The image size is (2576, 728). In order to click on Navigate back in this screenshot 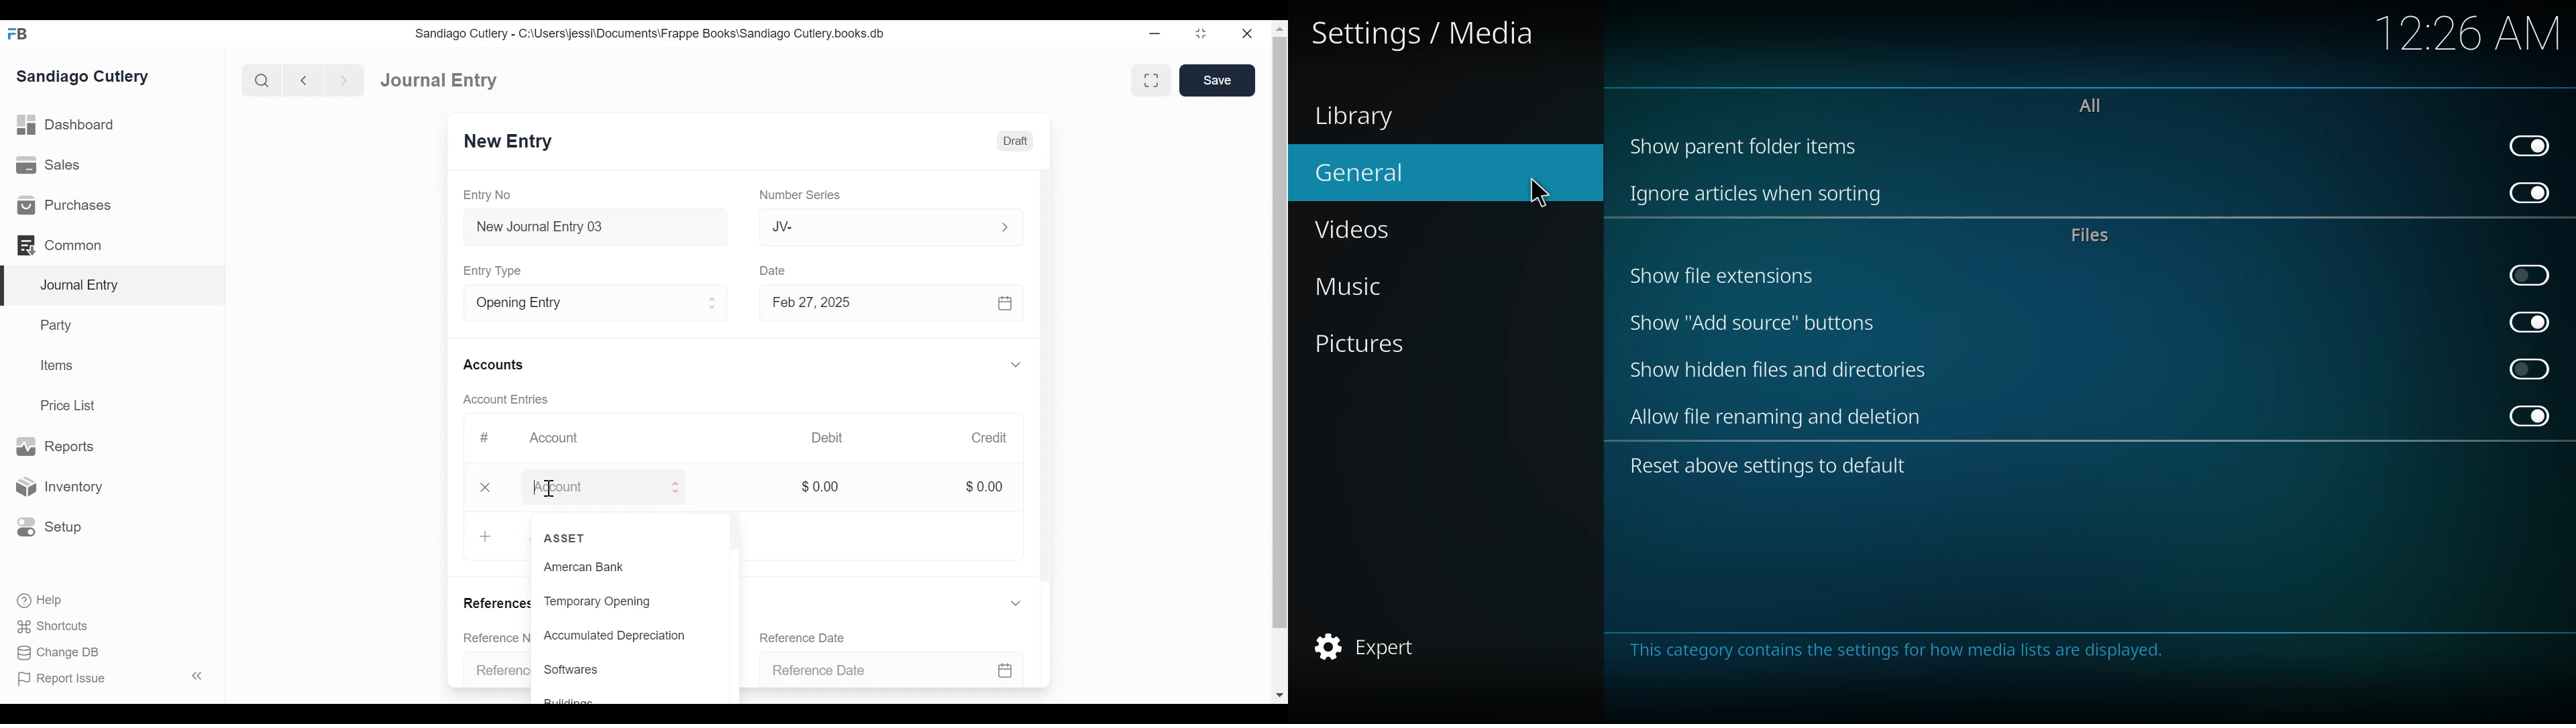, I will do `click(302, 80)`.